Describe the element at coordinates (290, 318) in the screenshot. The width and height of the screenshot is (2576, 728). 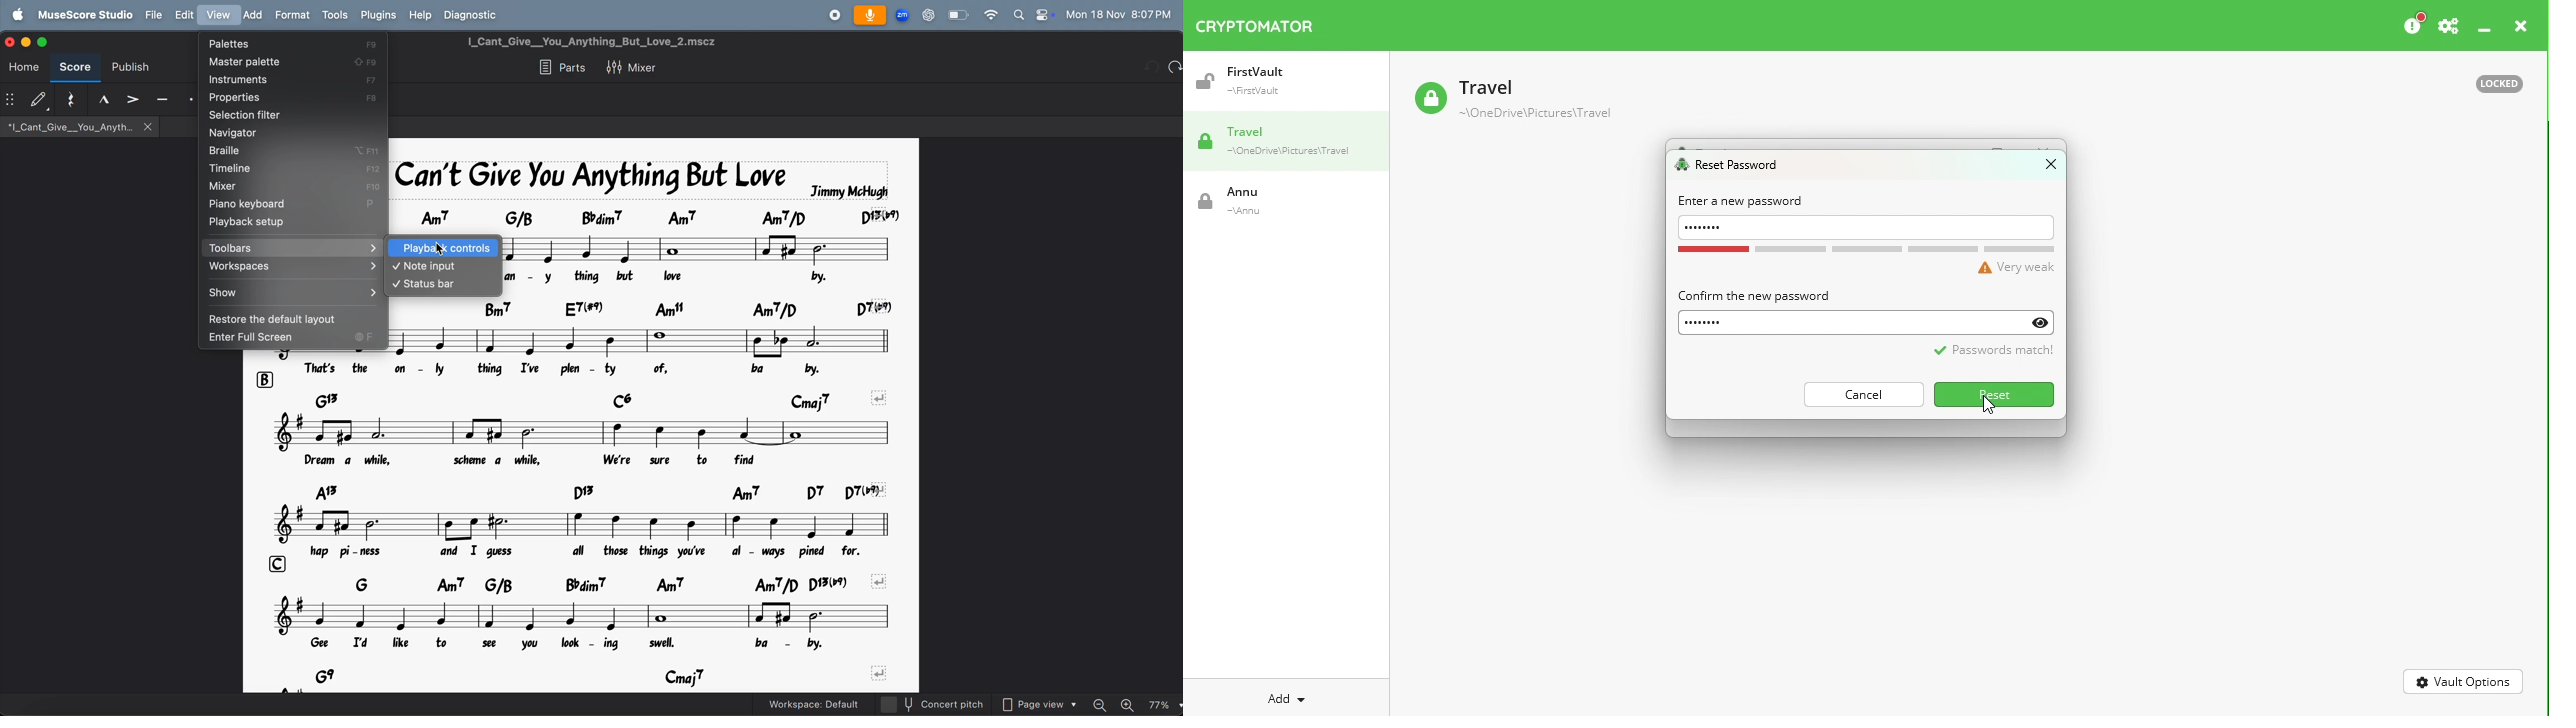
I see `restore to default` at that location.